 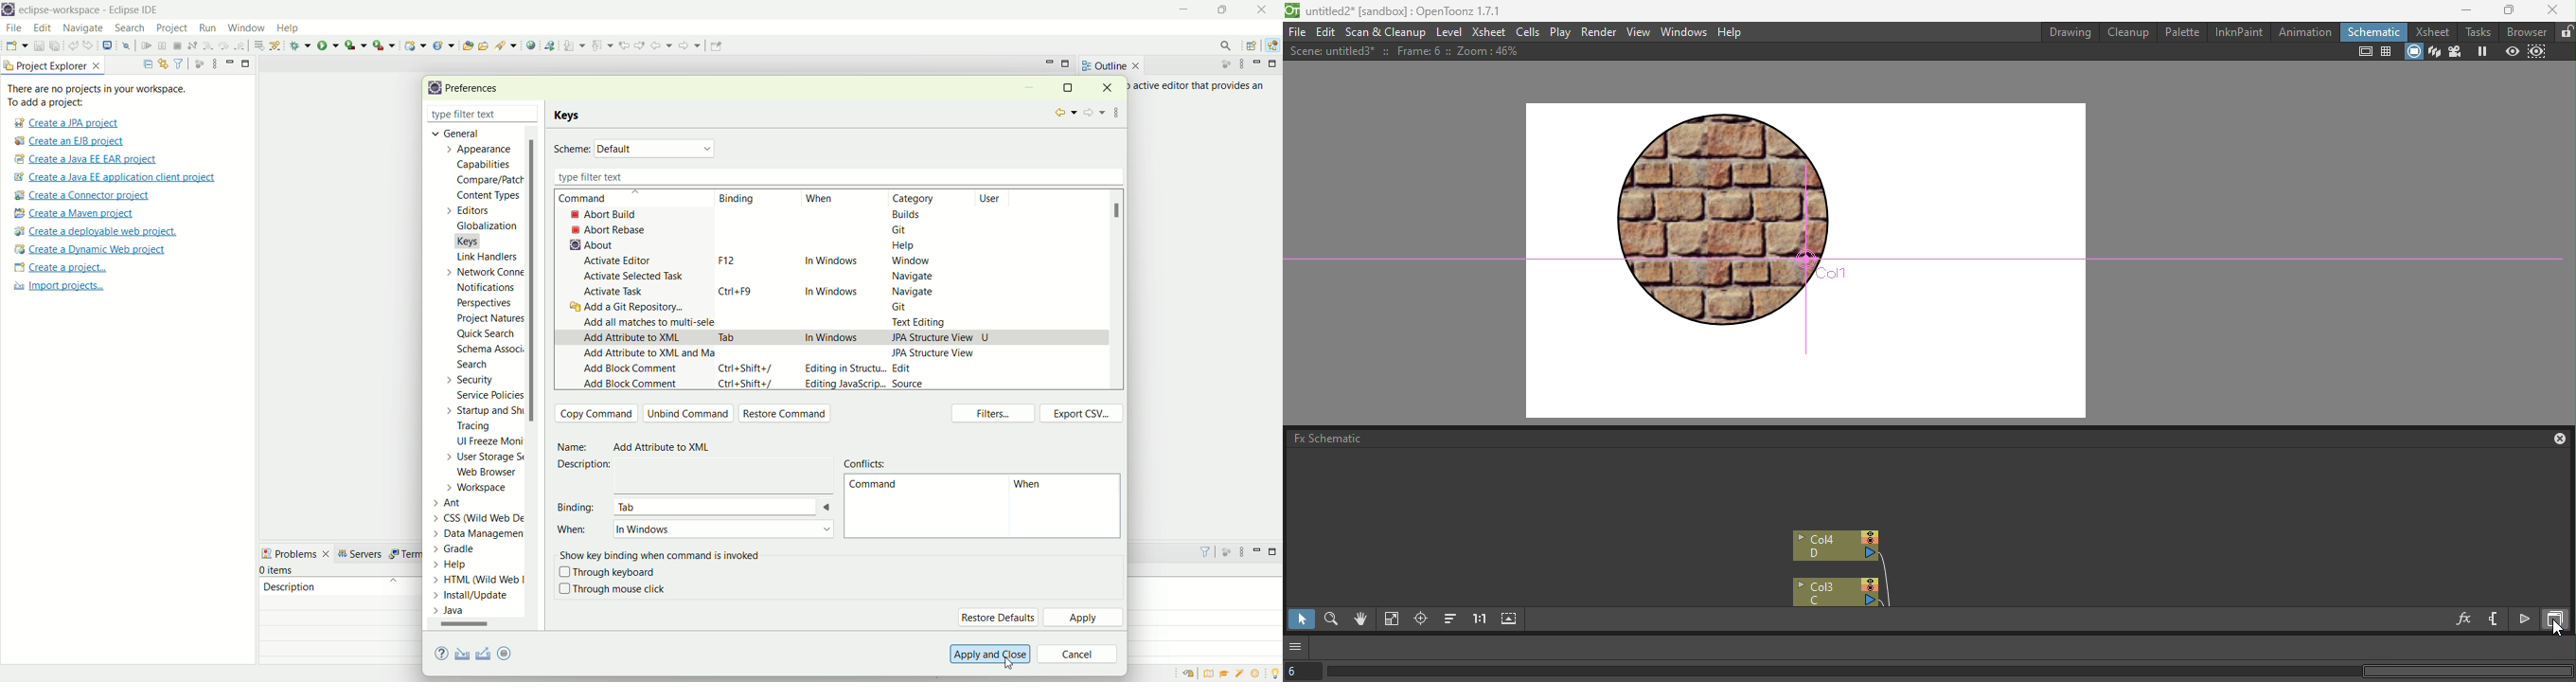 What do you see at coordinates (688, 49) in the screenshot?
I see `forward` at bounding box center [688, 49].